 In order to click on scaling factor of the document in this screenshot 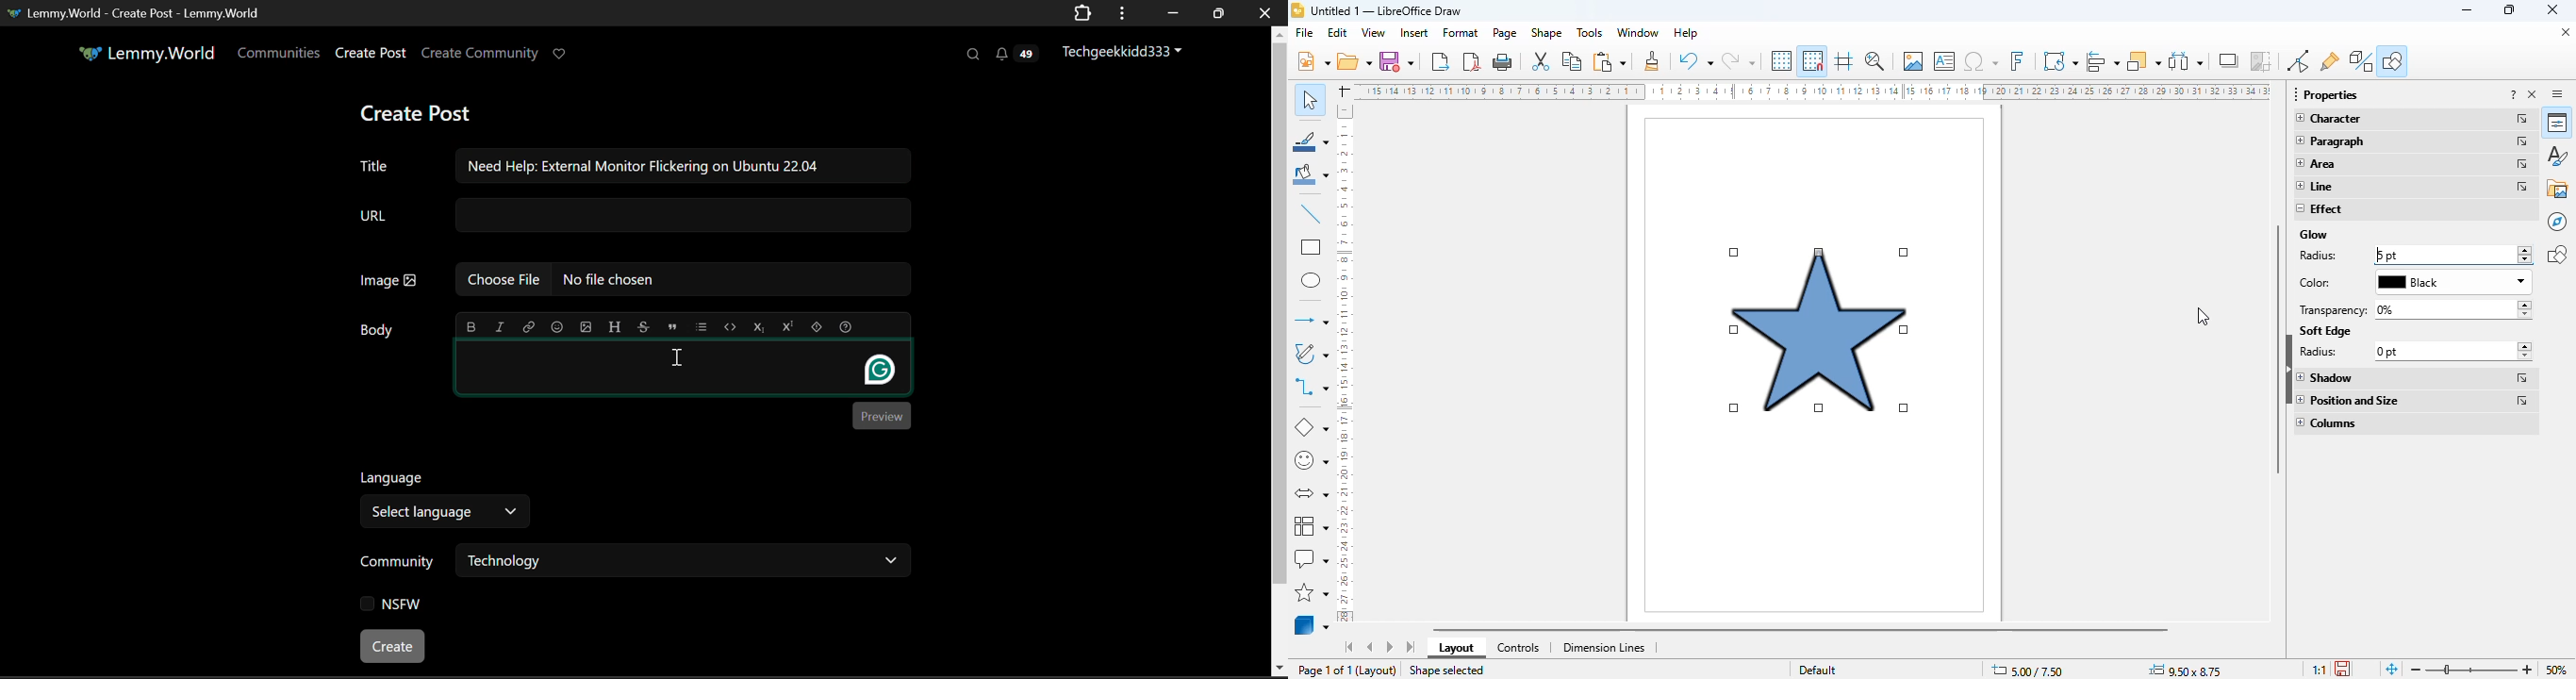, I will do `click(2319, 669)`.